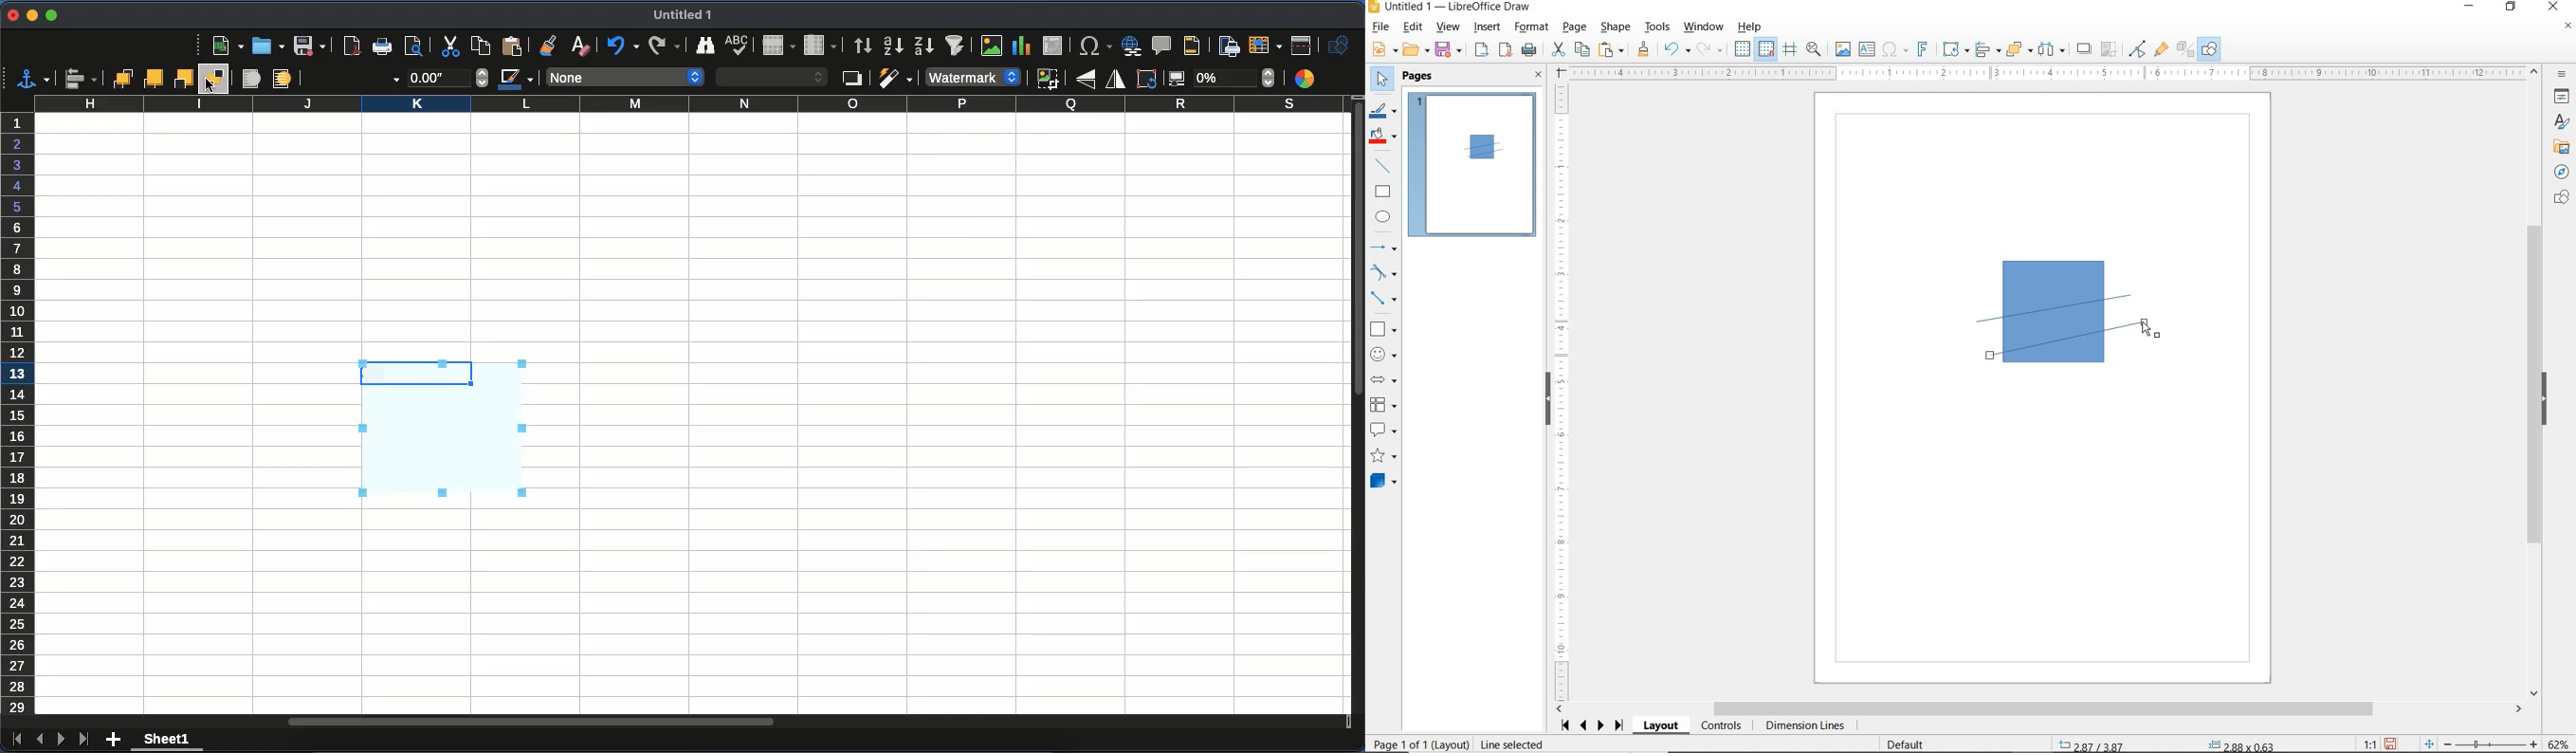 The height and width of the screenshot is (756, 2576). What do you see at coordinates (1221, 80) in the screenshot?
I see `transparency` at bounding box center [1221, 80].